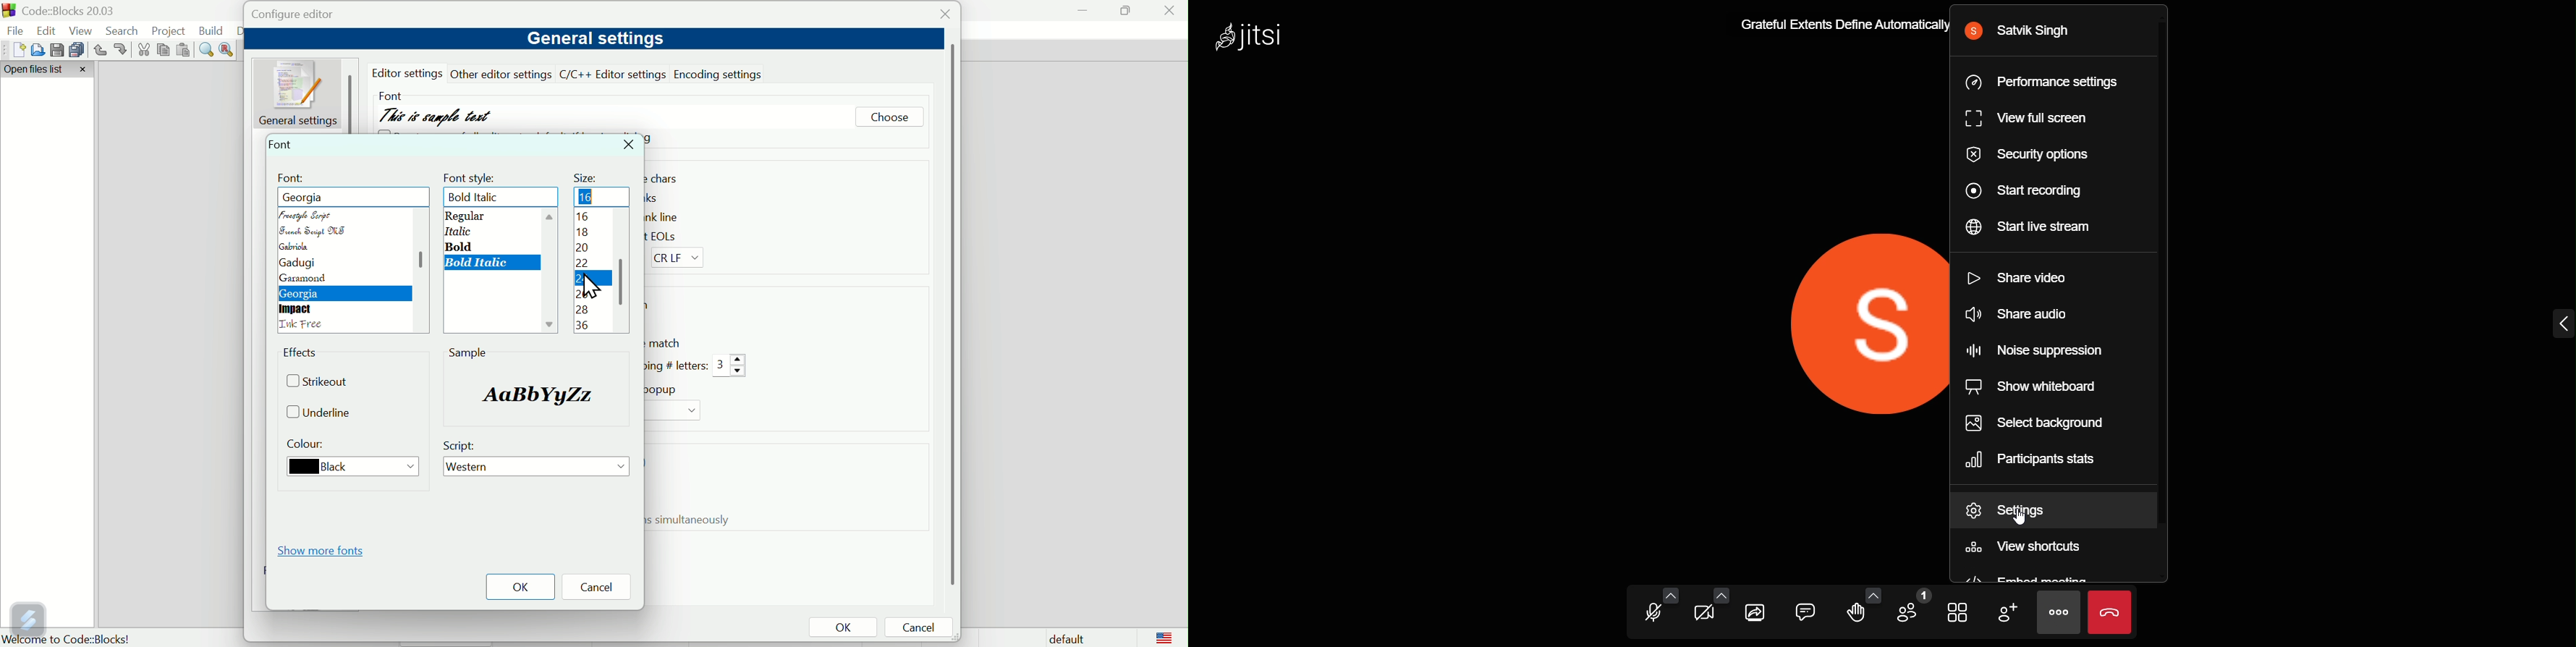  Describe the element at coordinates (1064, 637) in the screenshot. I see `Default` at that location.